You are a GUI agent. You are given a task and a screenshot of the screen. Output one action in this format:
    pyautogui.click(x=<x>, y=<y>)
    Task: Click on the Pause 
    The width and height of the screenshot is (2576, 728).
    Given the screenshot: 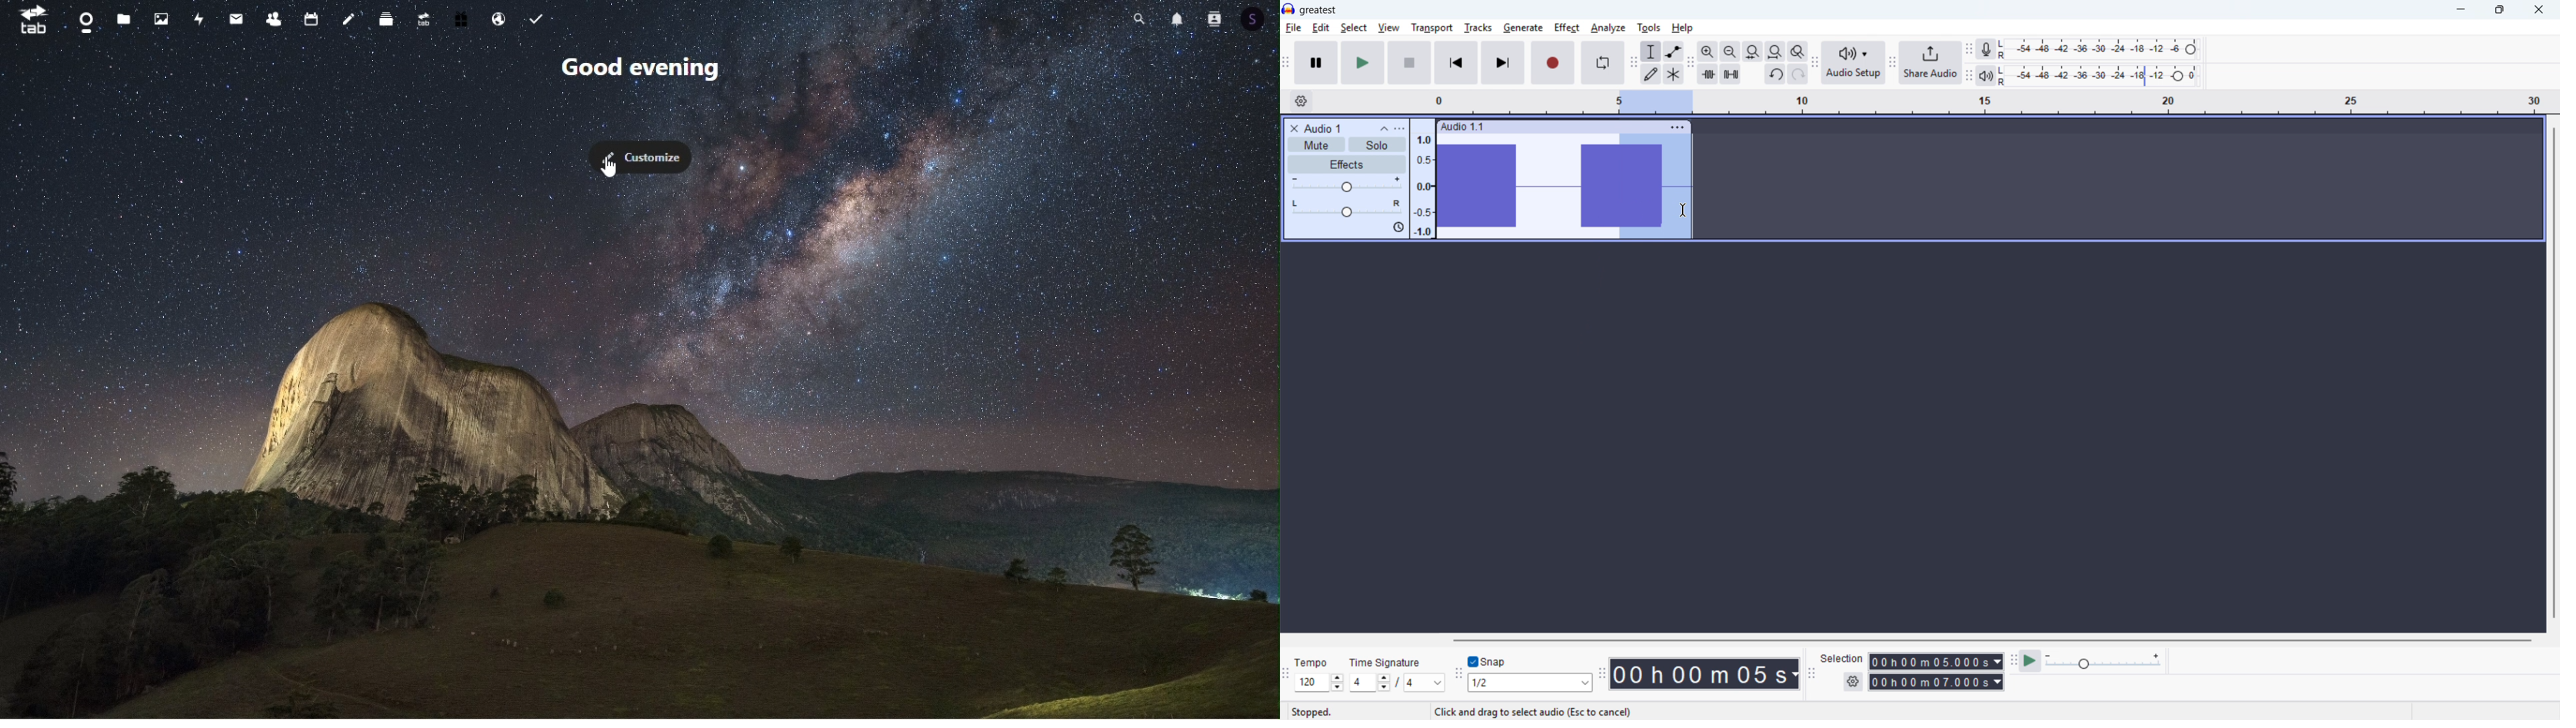 What is the action you would take?
    pyautogui.click(x=1316, y=63)
    